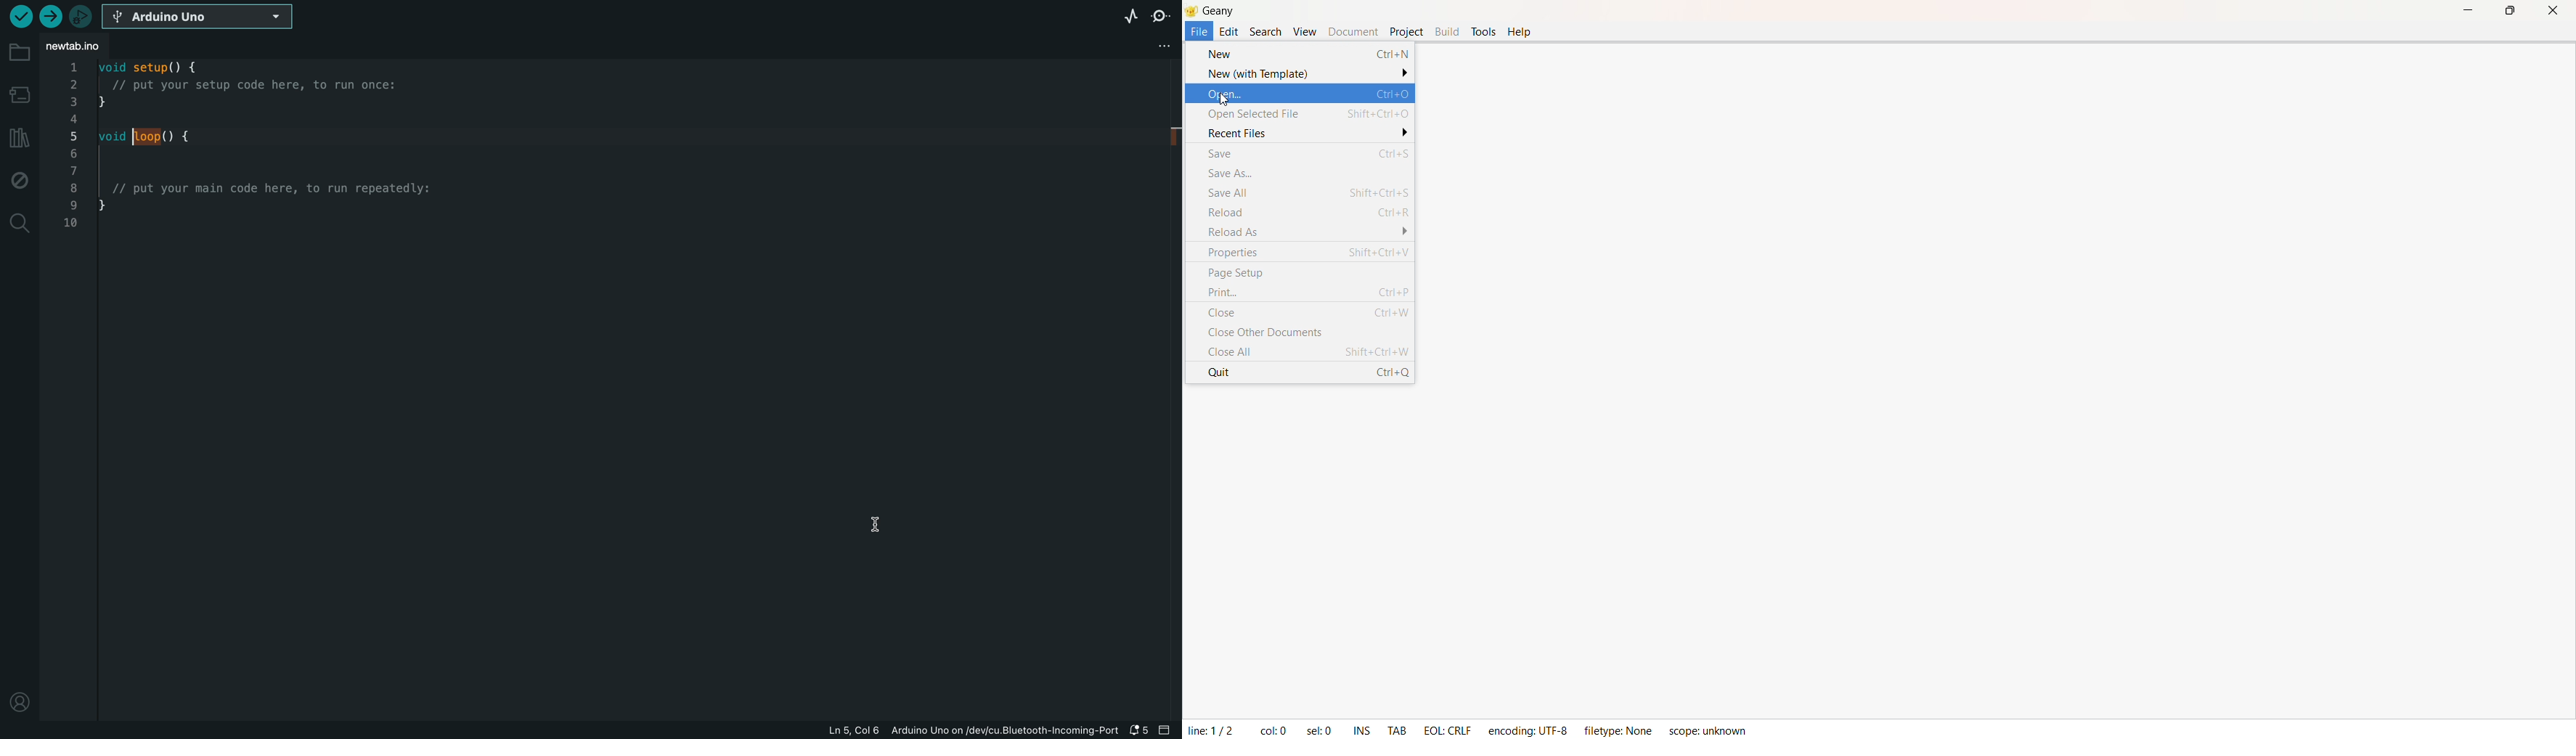  I want to click on Close Other Documents, so click(1274, 334).